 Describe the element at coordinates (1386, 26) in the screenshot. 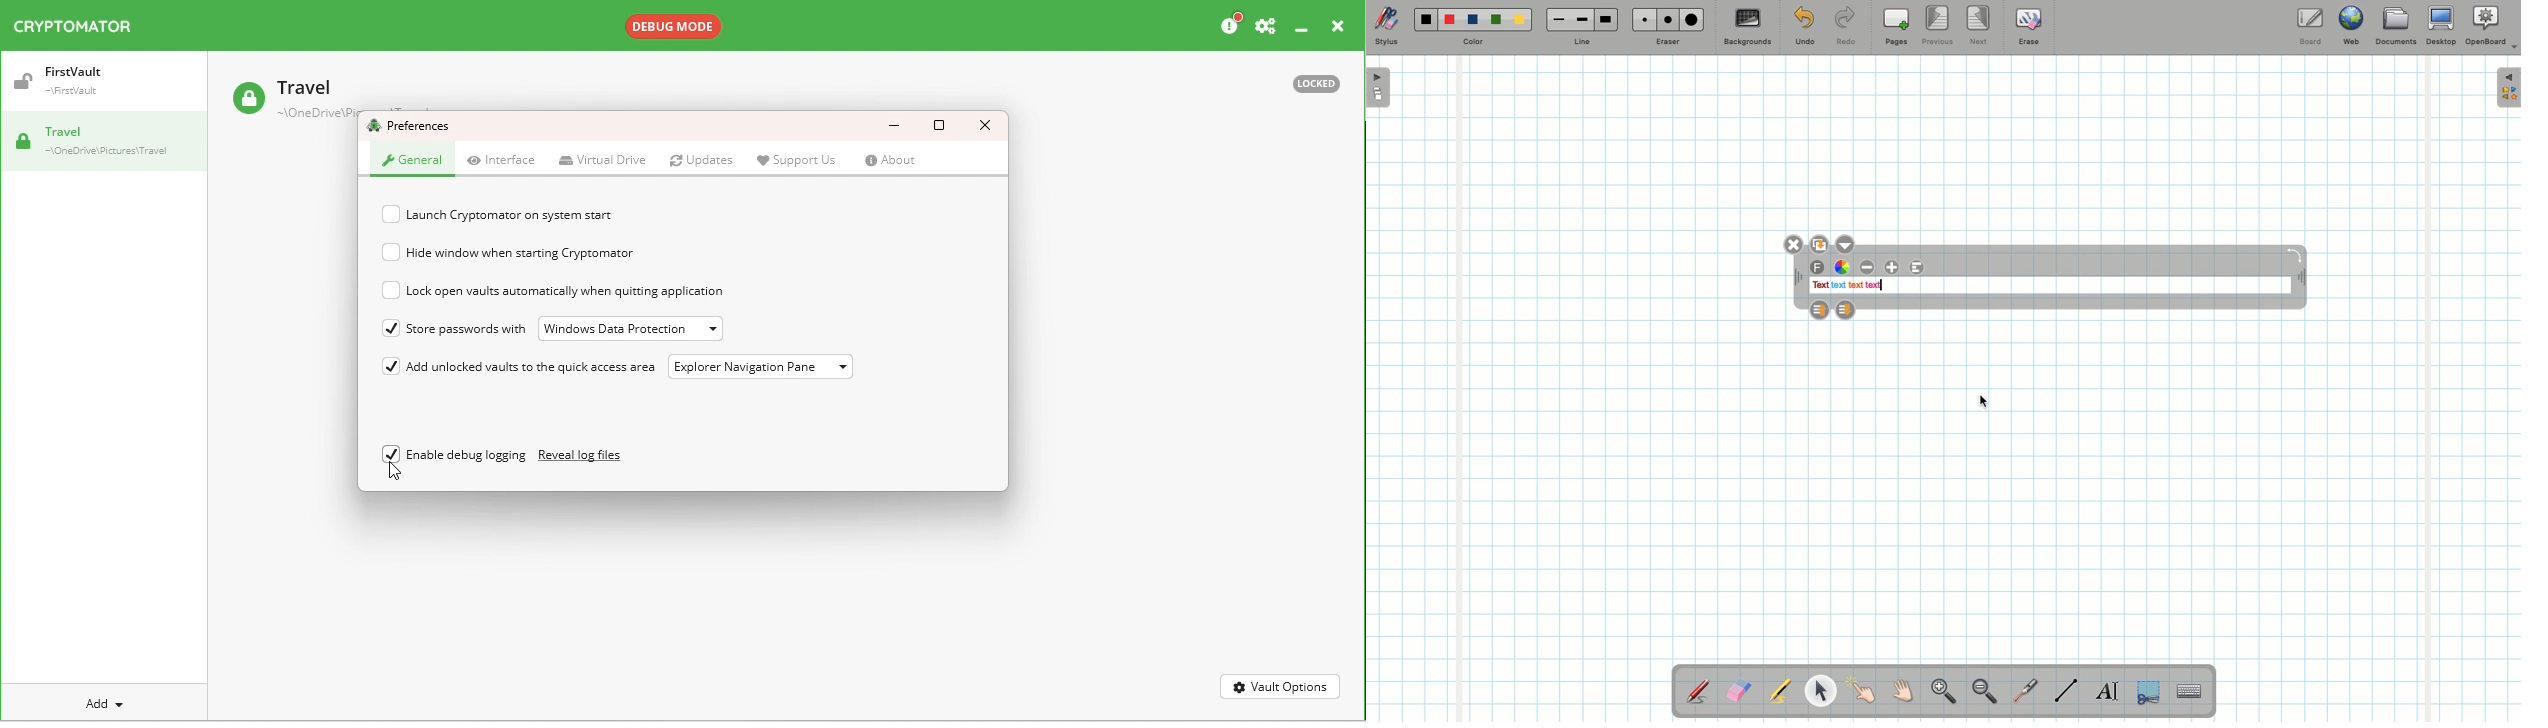

I see `Stylus` at that location.